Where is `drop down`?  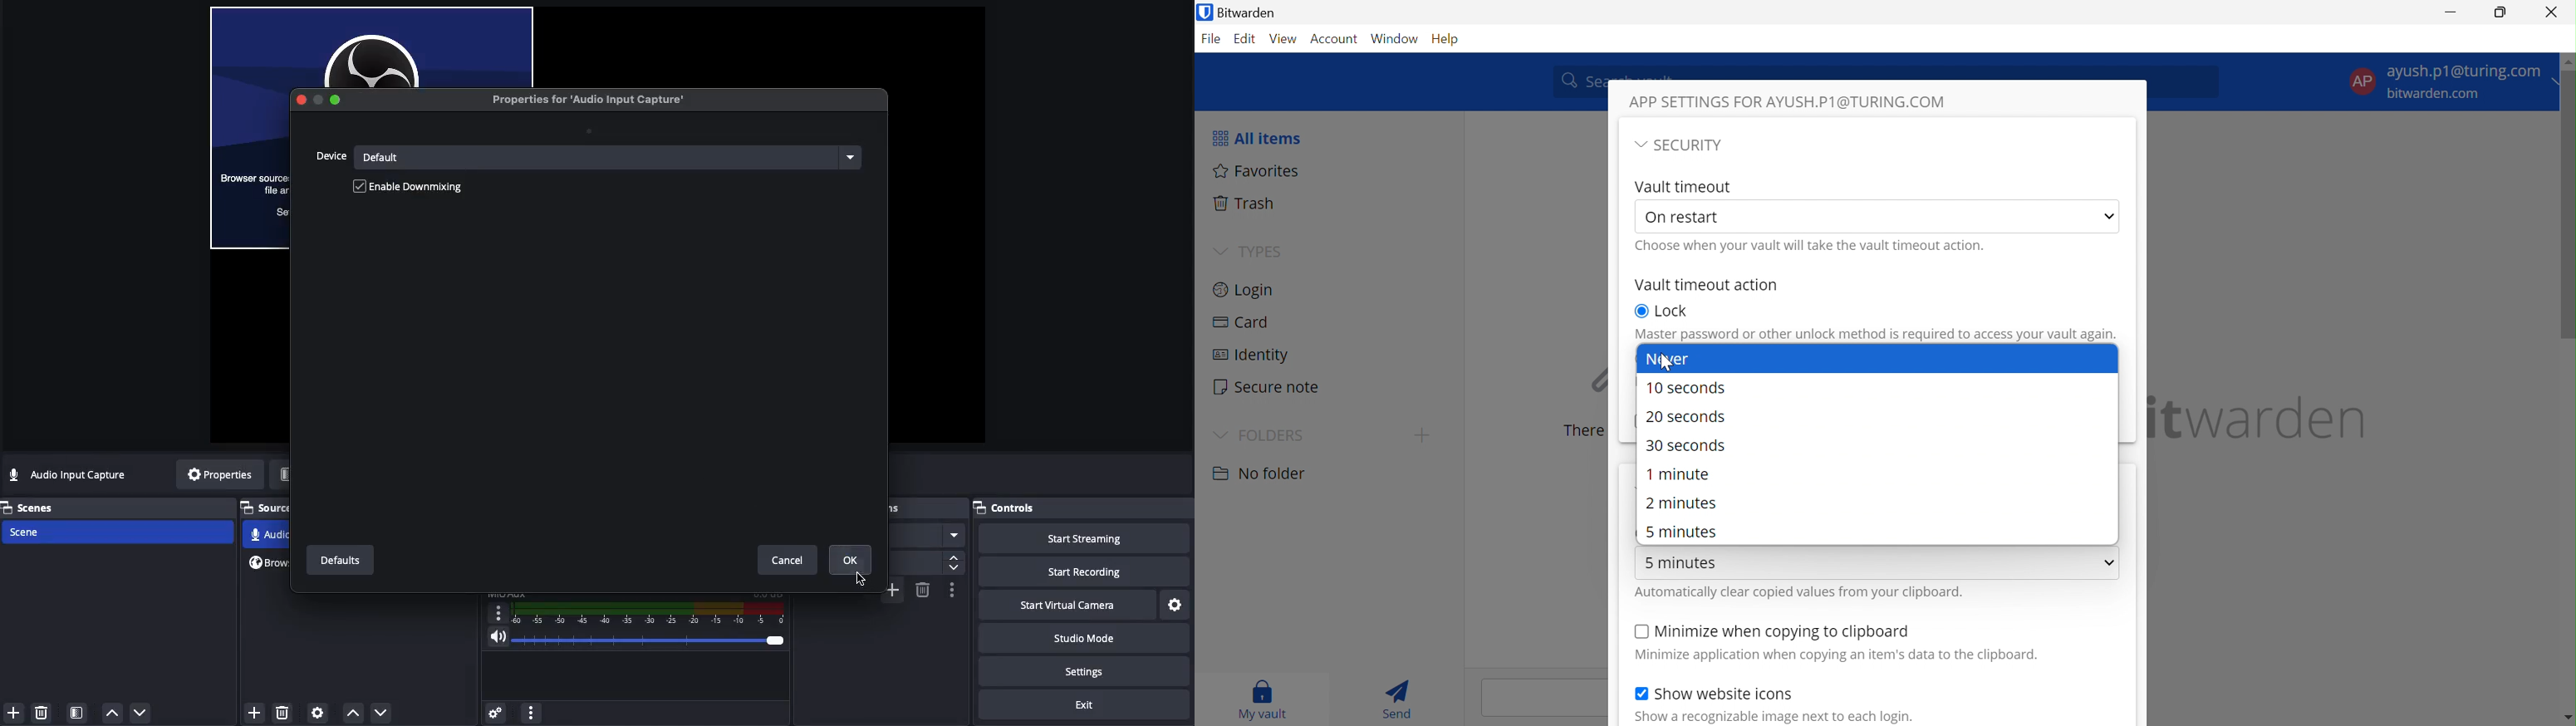
drop down is located at coordinates (954, 563).